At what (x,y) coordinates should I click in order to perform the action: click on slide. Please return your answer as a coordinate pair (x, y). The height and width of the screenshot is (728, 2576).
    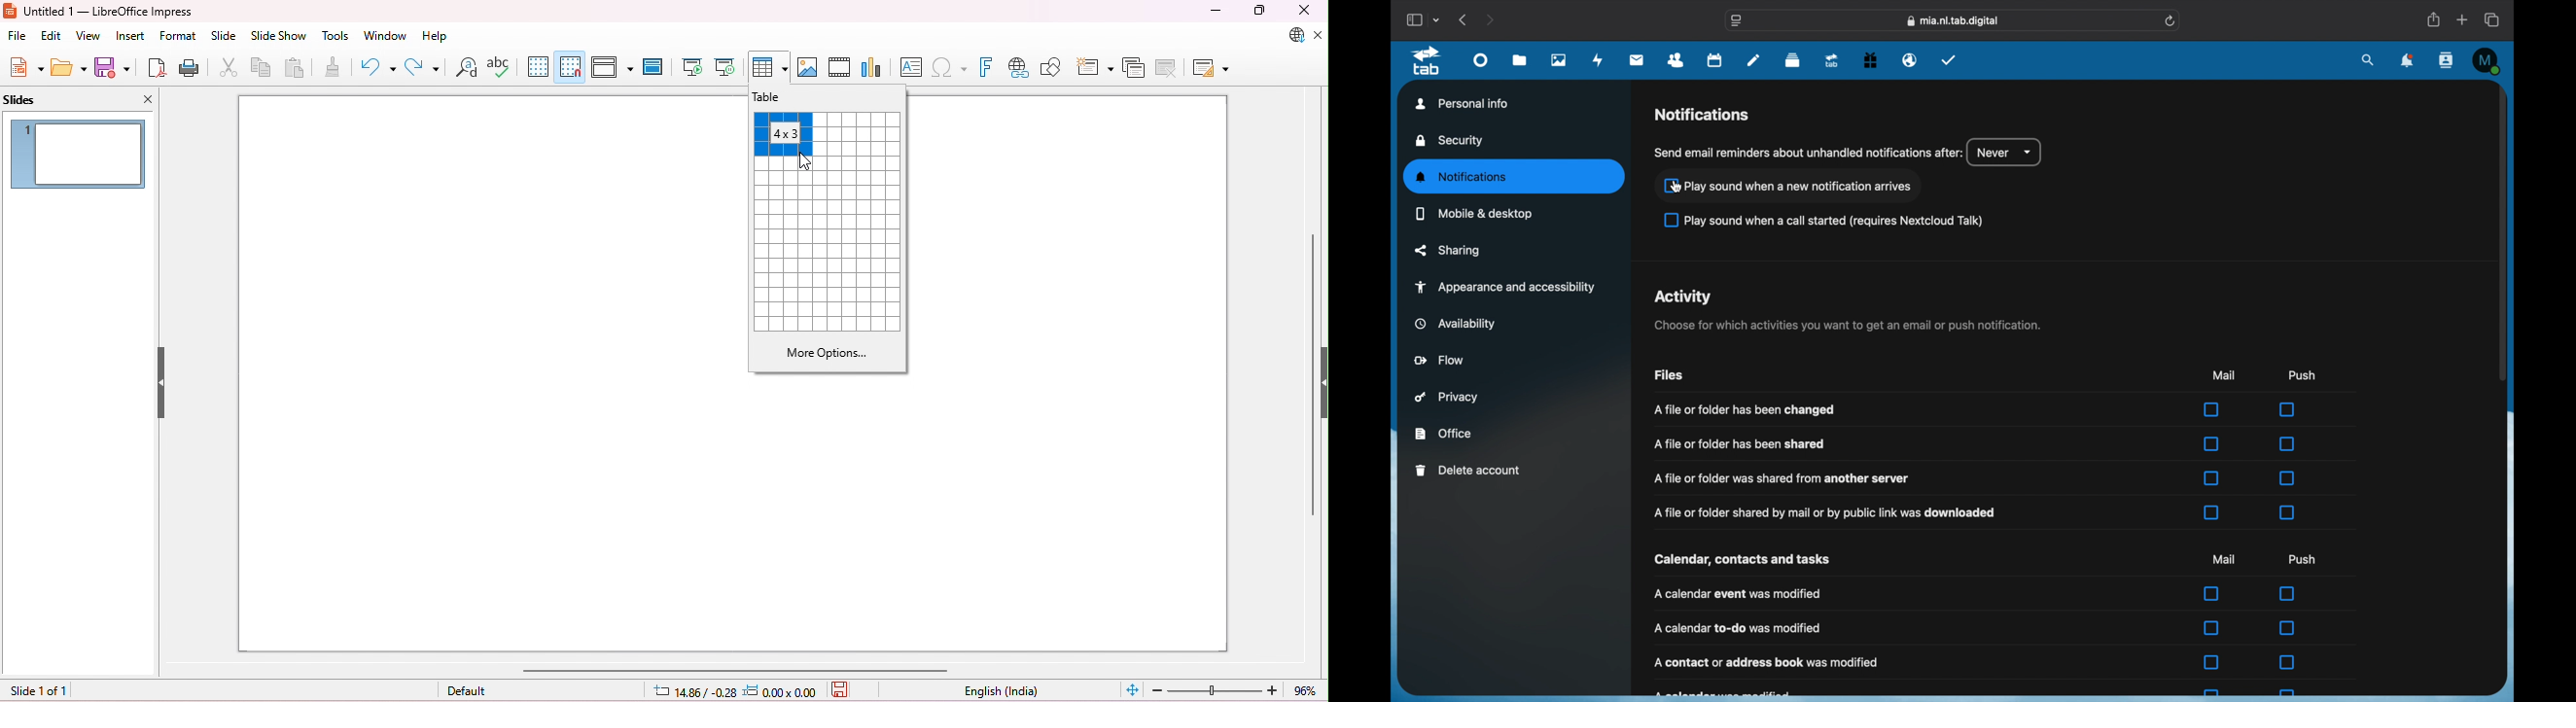
    Looking at the image, I should click on (225, 36).